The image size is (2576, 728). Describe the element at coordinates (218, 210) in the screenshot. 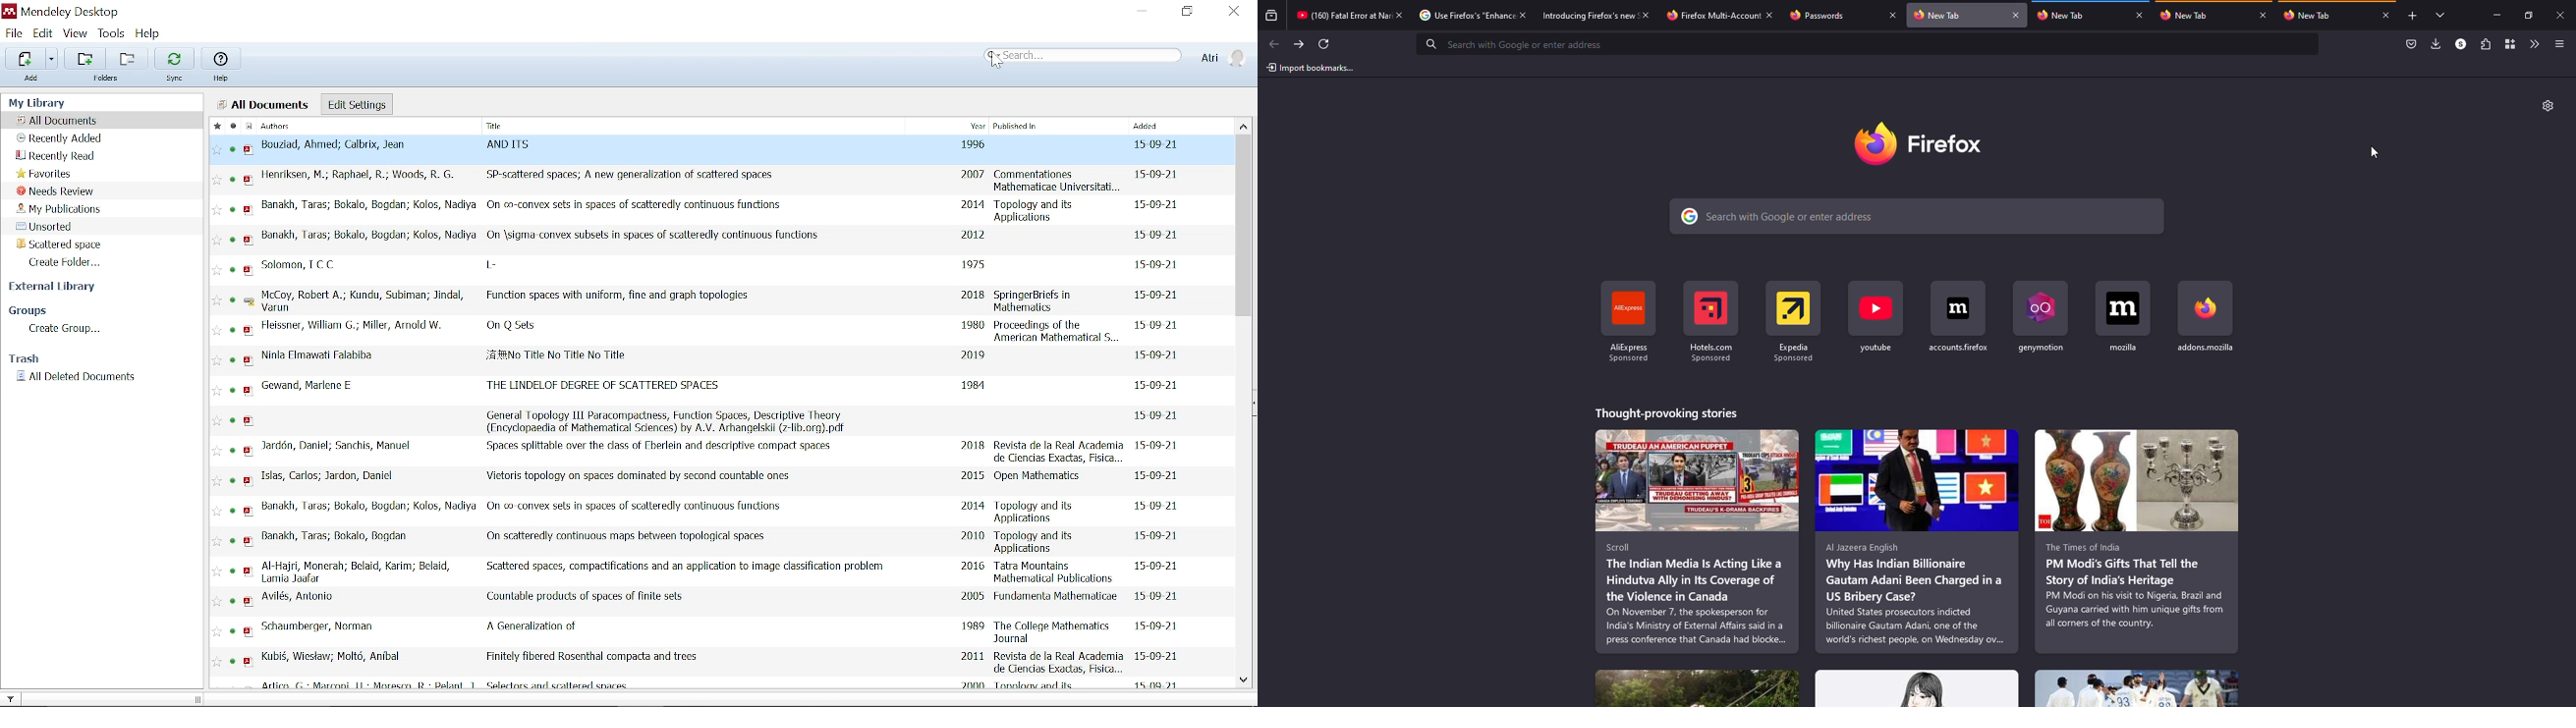

I see `Add to favorite` at that location.